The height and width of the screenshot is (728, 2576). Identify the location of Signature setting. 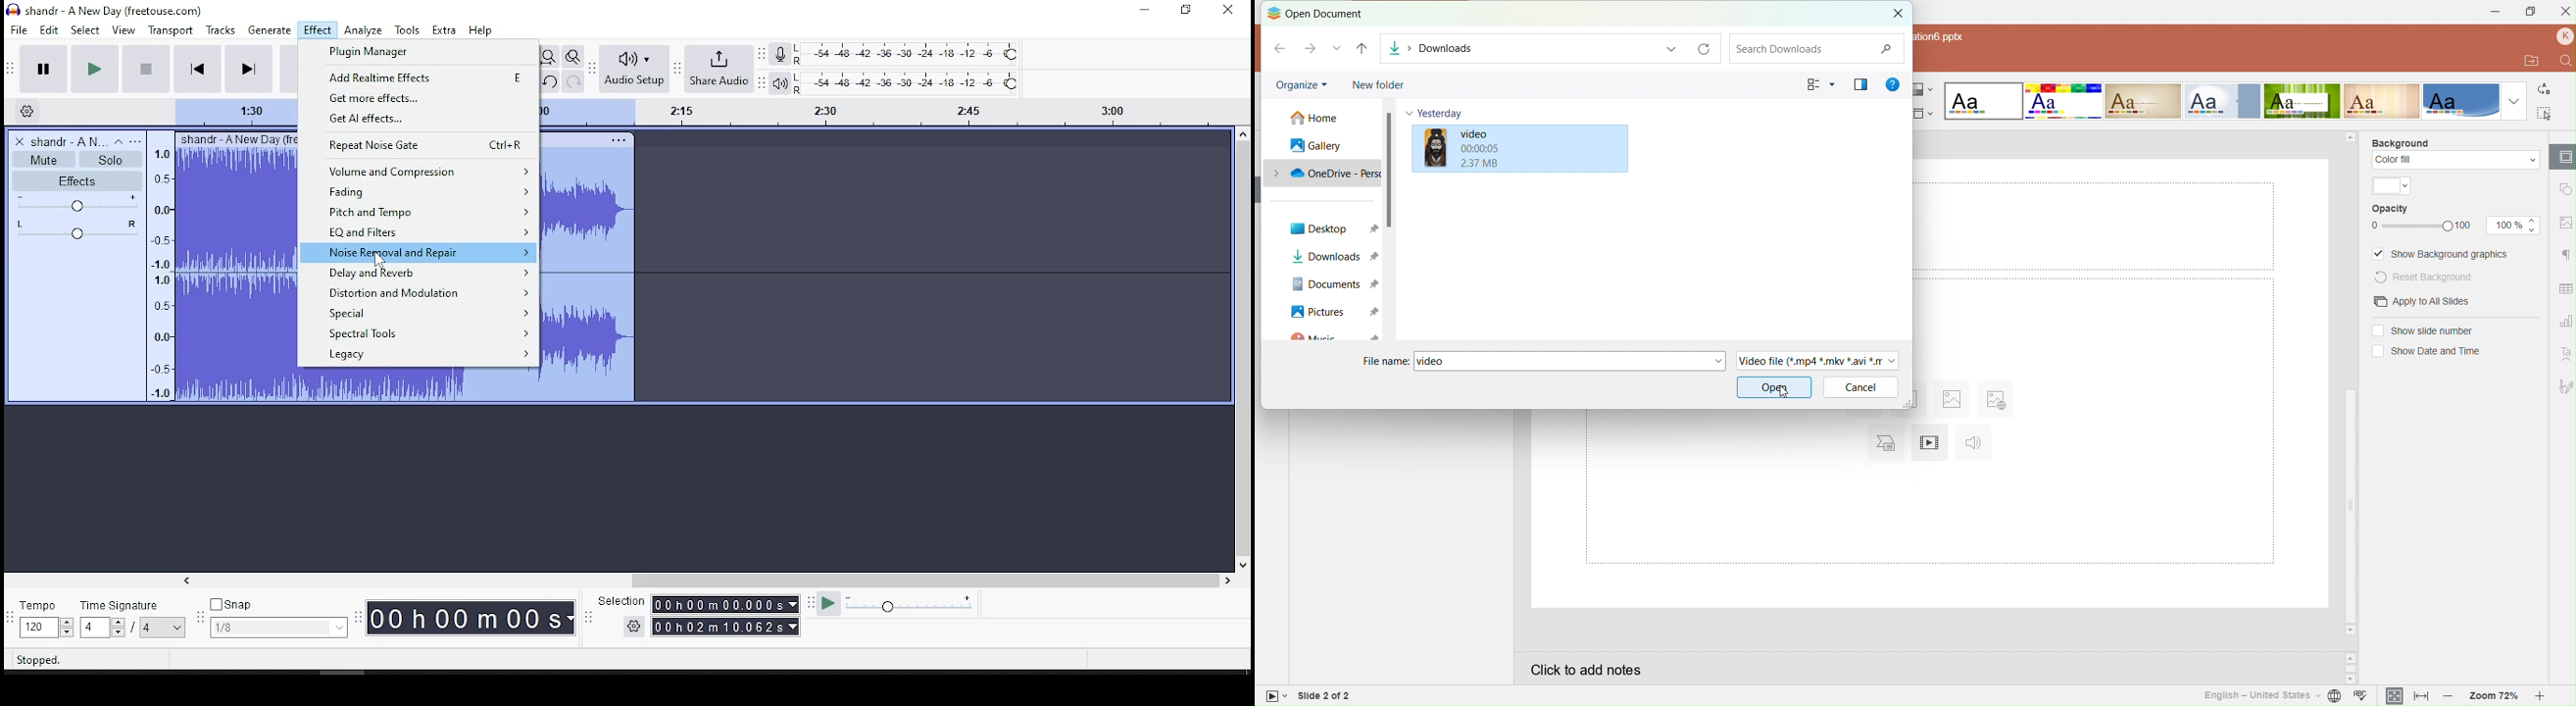
(2564, 383).